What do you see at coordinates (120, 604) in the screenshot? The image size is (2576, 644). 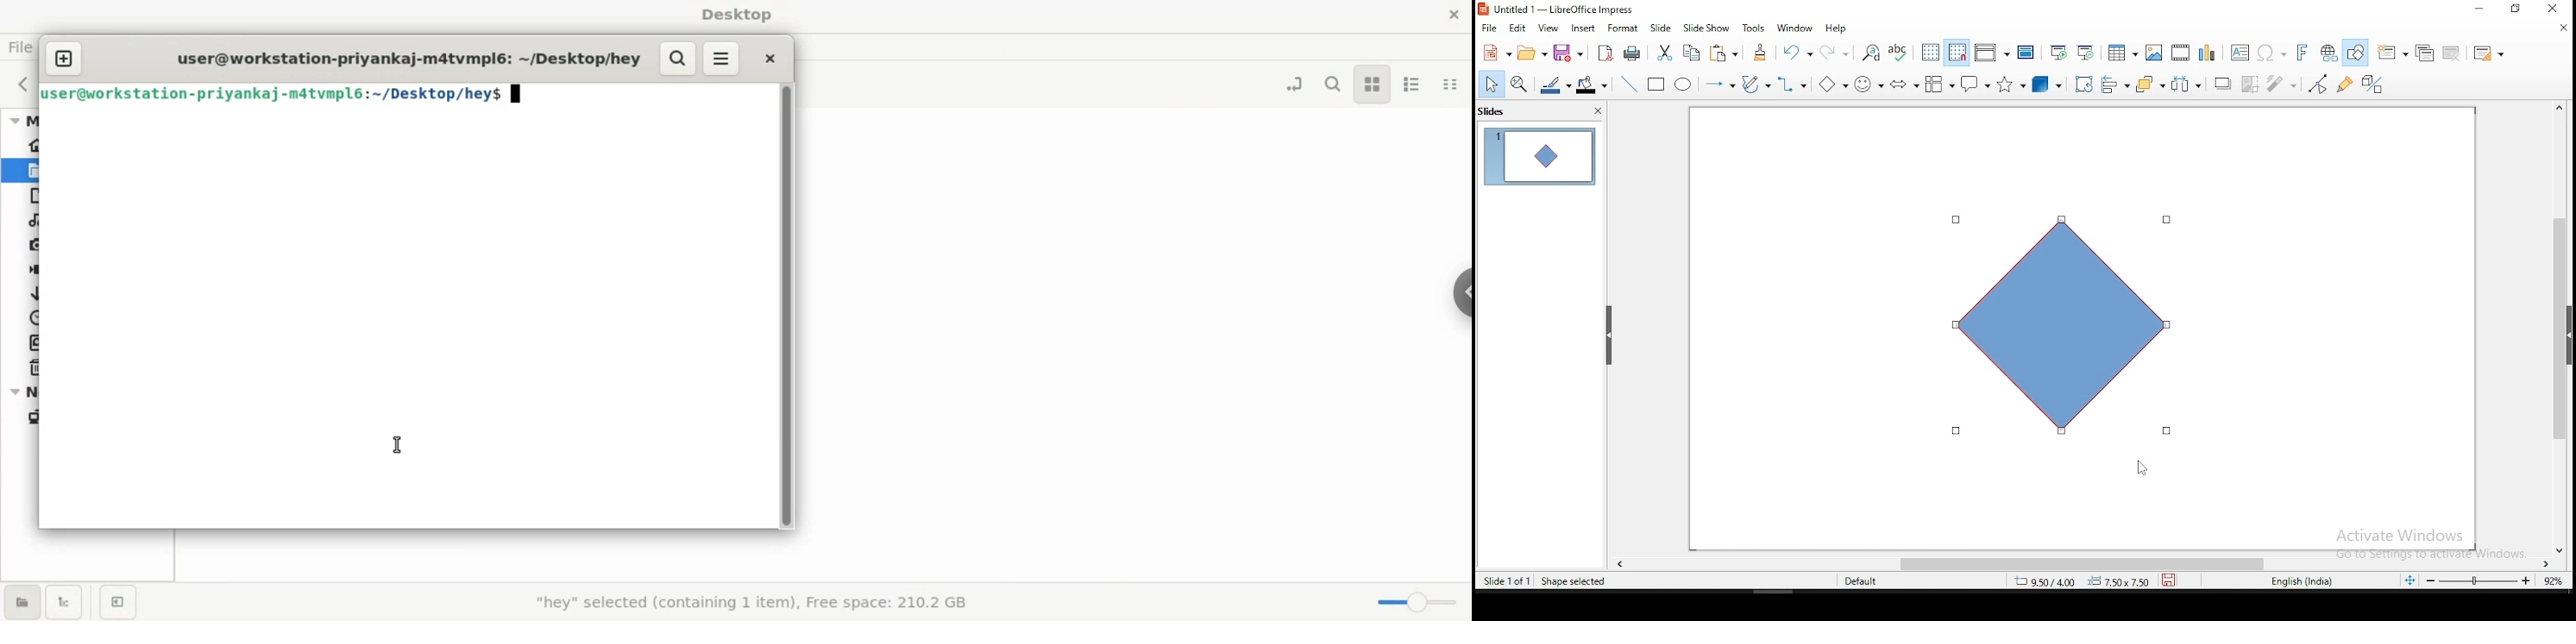 I see `close sidebars` at bounding box center [120, 604].